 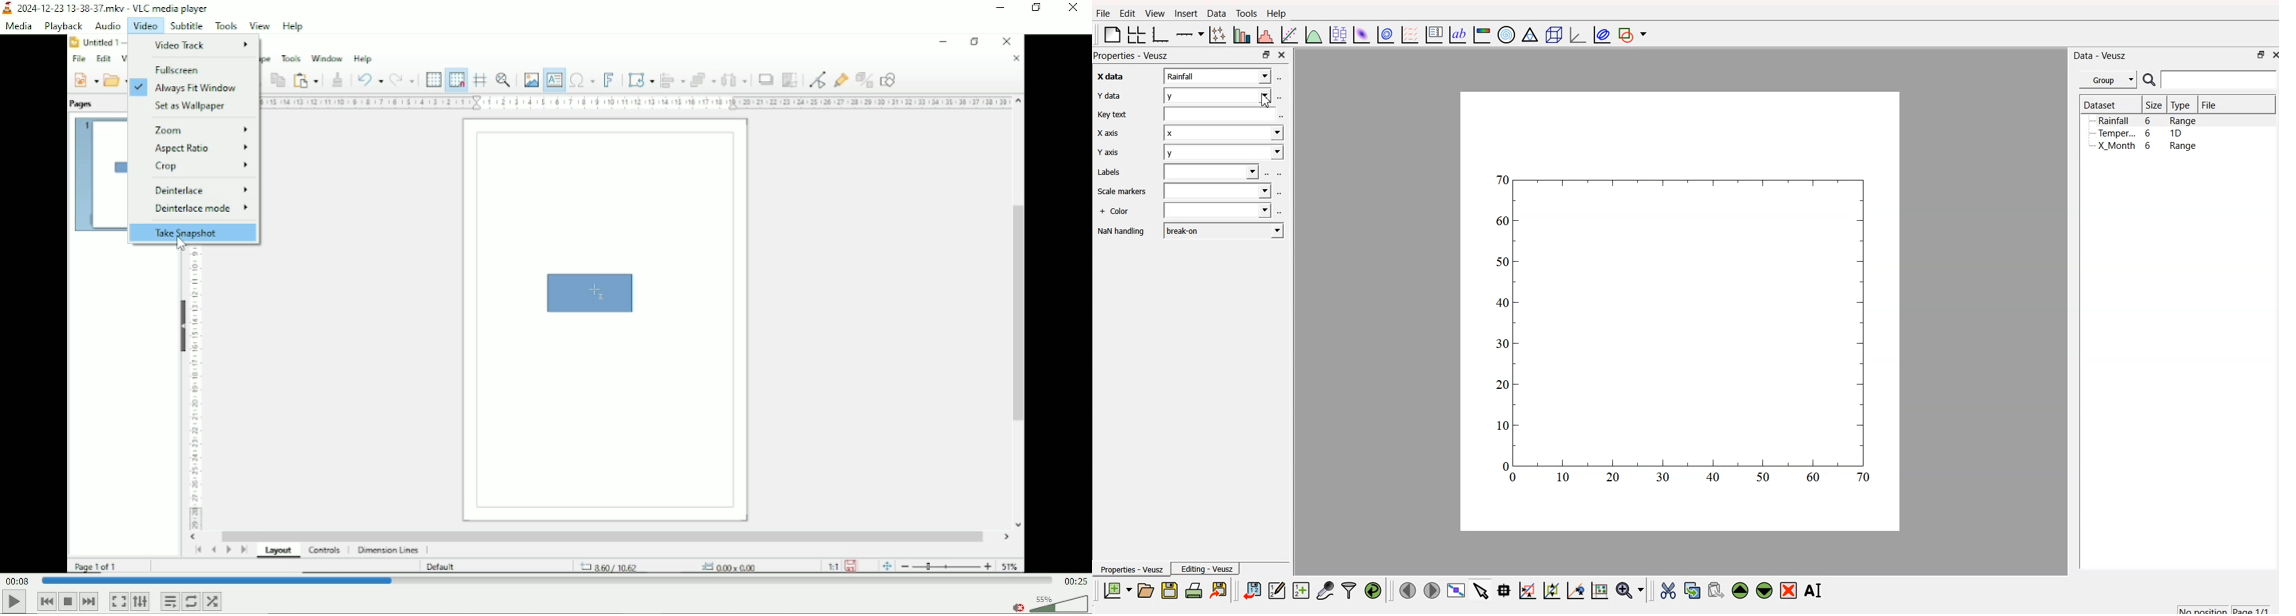 What do you see at coordinates (545, 414) in the screenshot?
I see `Video` at bounding box center [545, 414].